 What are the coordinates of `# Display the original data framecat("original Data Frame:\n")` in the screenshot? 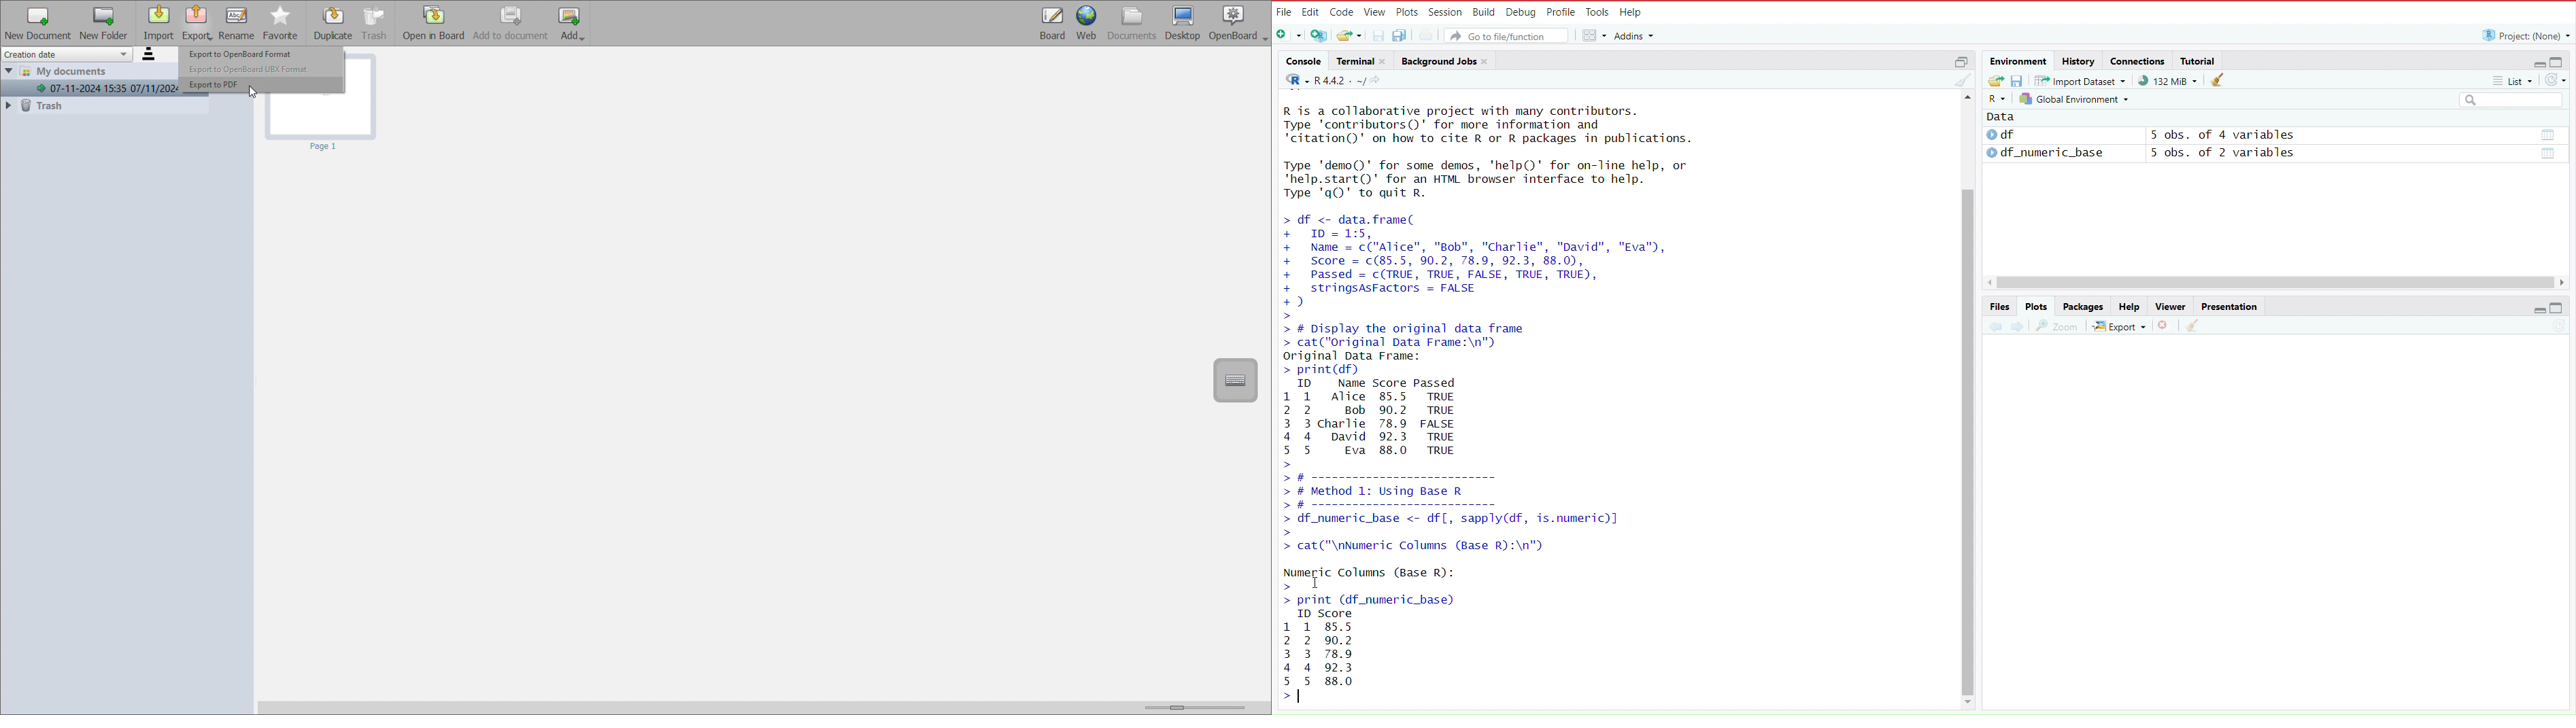 It's located at (1417, 336).